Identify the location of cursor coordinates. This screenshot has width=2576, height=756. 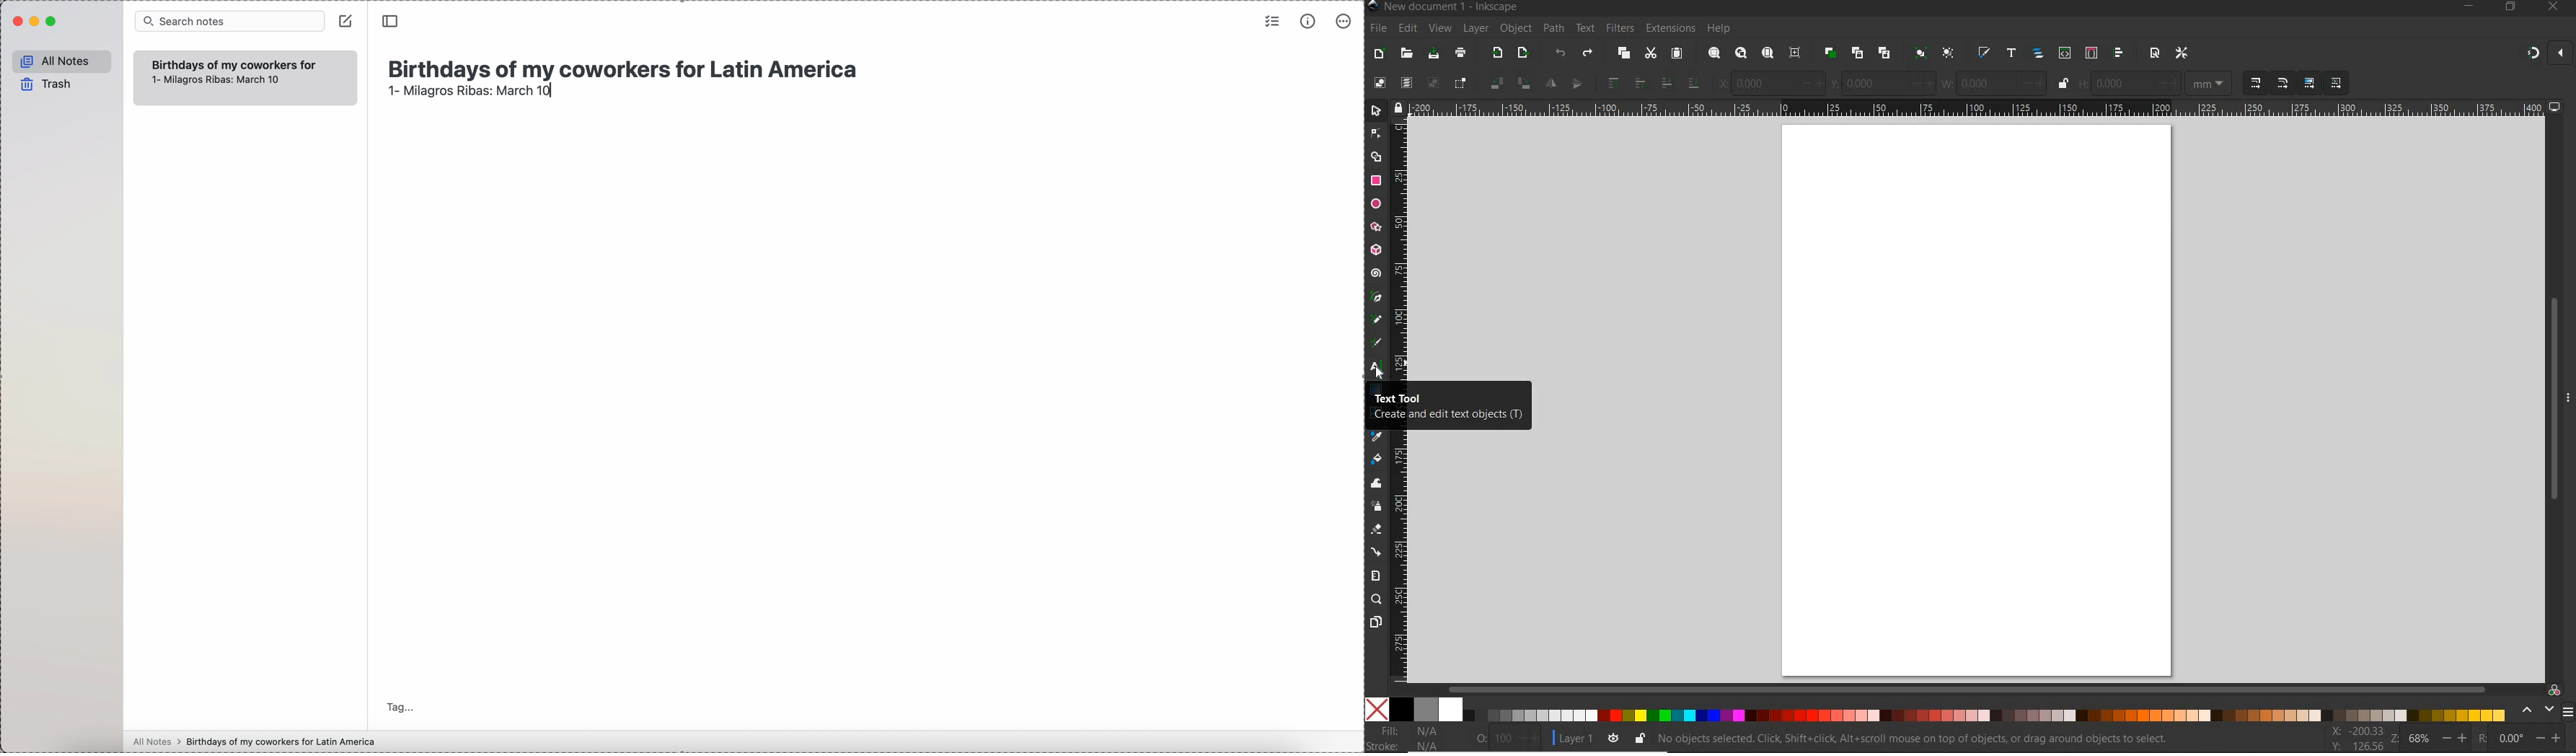
(2356, 738).